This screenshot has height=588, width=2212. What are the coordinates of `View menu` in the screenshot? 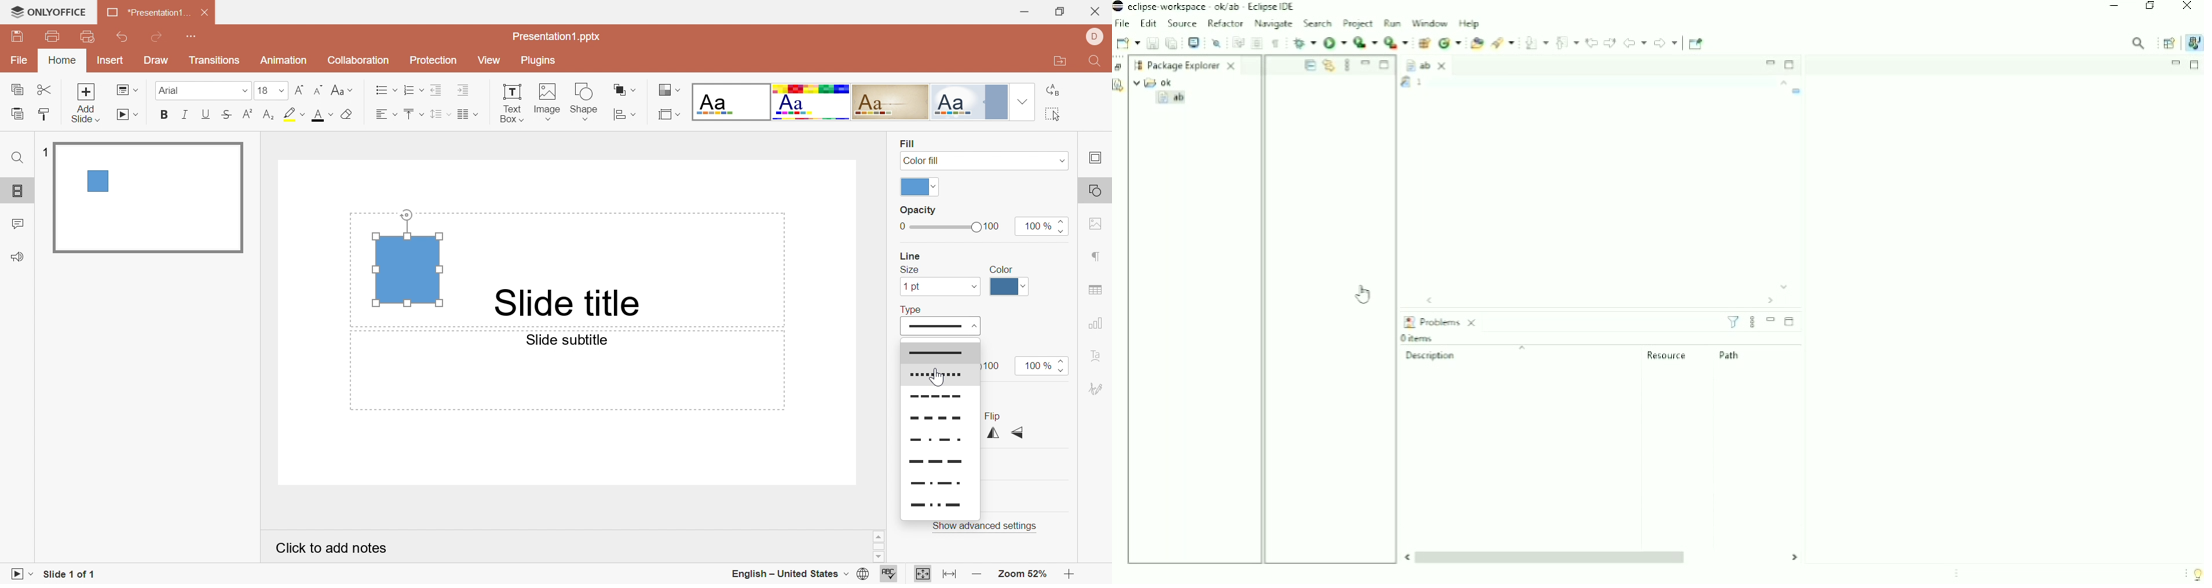 It's located at (1752, 323).